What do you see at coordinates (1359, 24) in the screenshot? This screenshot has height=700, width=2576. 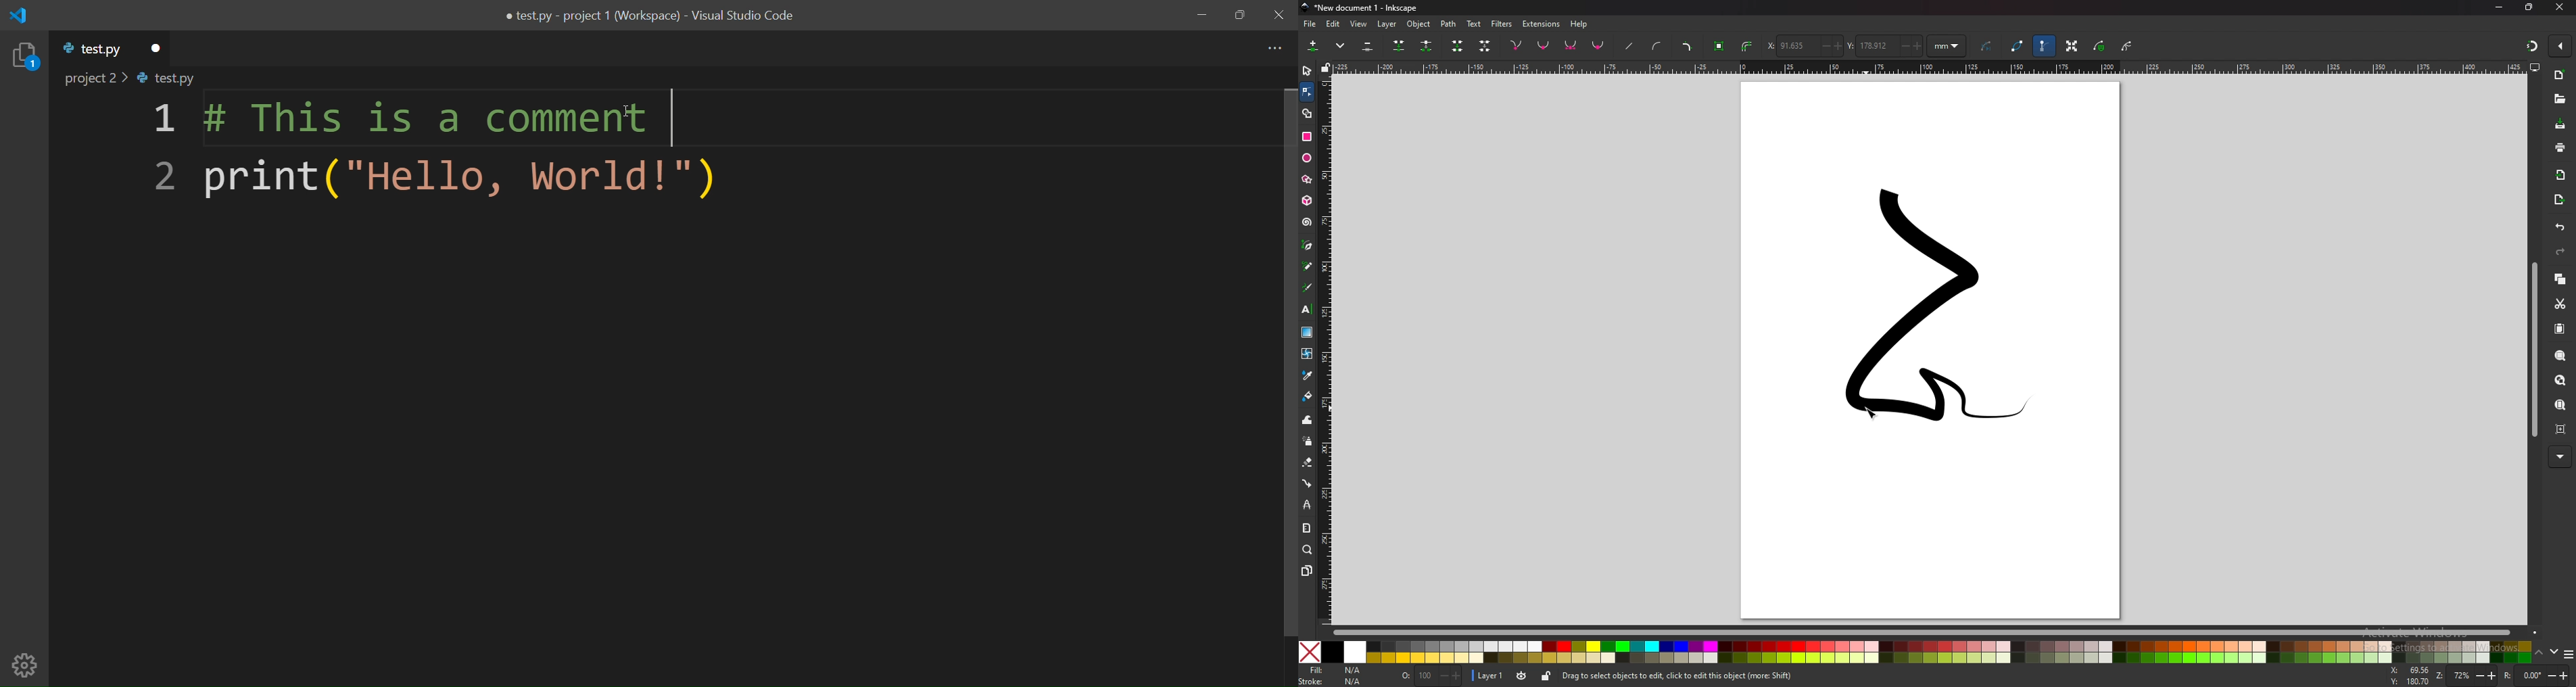 I see `view` at bounding box center [1359, 24].